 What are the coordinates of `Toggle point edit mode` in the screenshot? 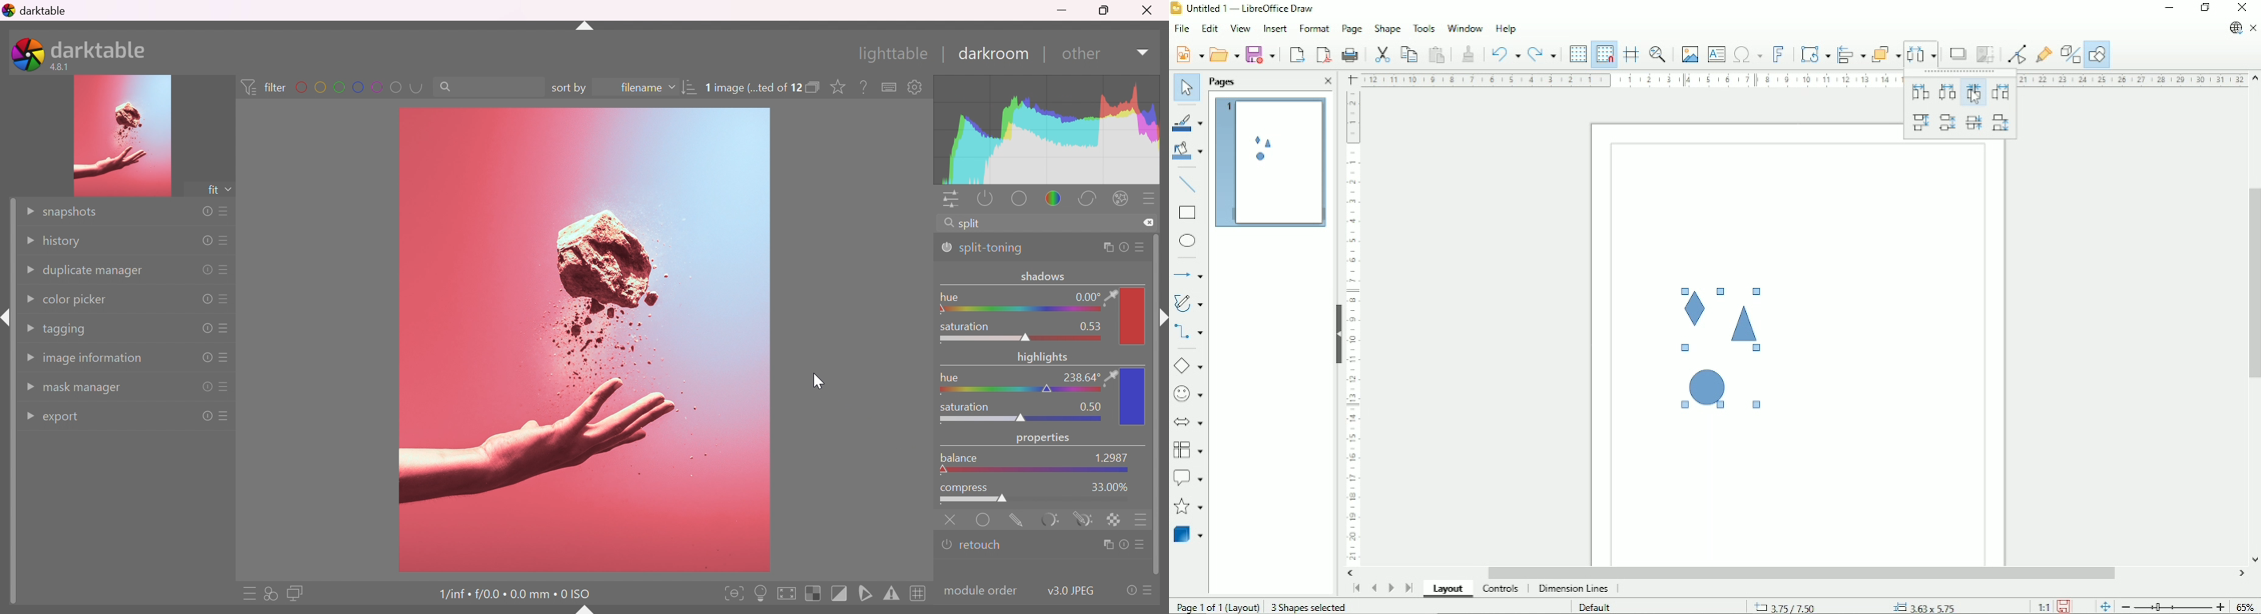 It's located at (2016, 54).